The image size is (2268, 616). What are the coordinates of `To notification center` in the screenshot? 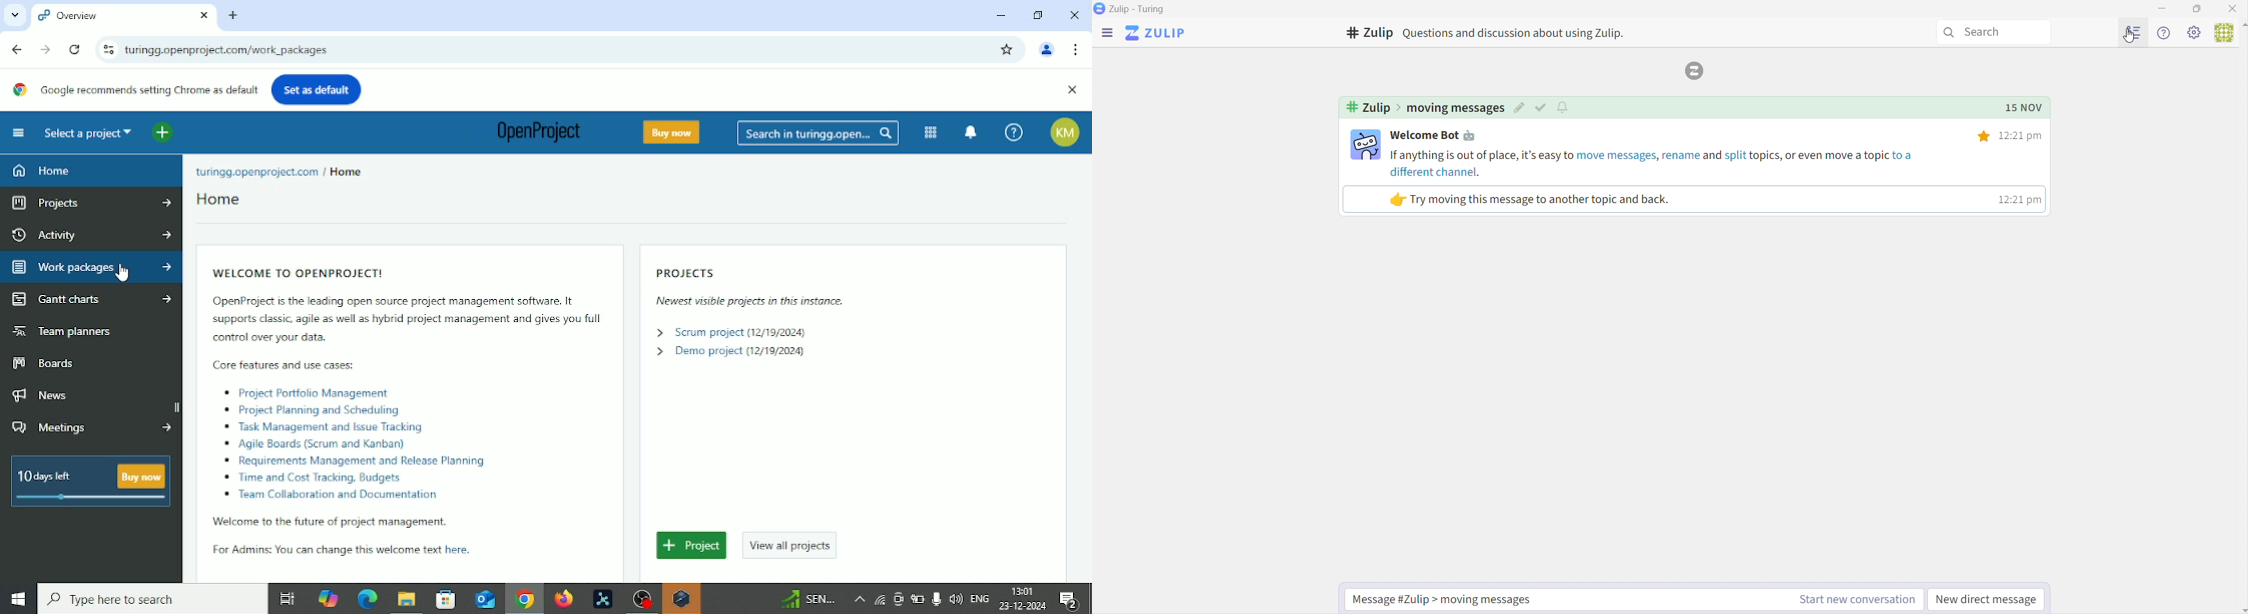 It's located at (971, 130).